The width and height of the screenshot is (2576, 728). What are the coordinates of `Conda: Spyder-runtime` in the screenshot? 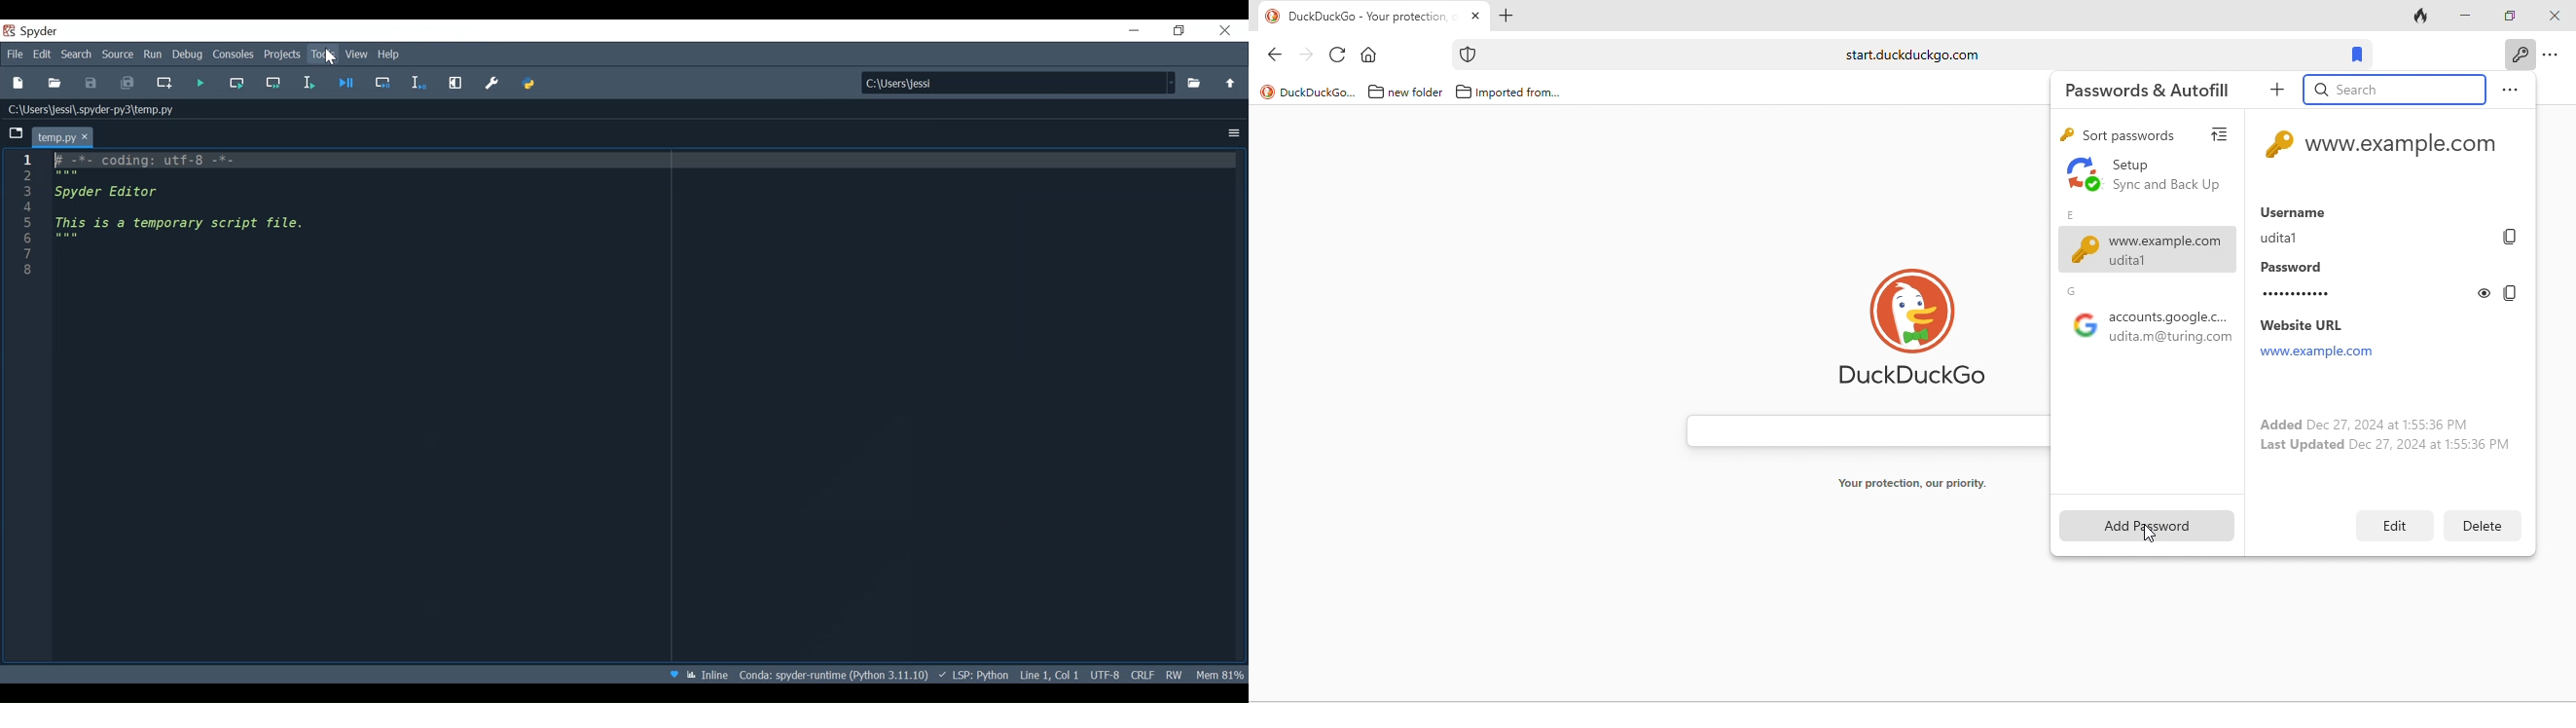 It's located at (833, 675).